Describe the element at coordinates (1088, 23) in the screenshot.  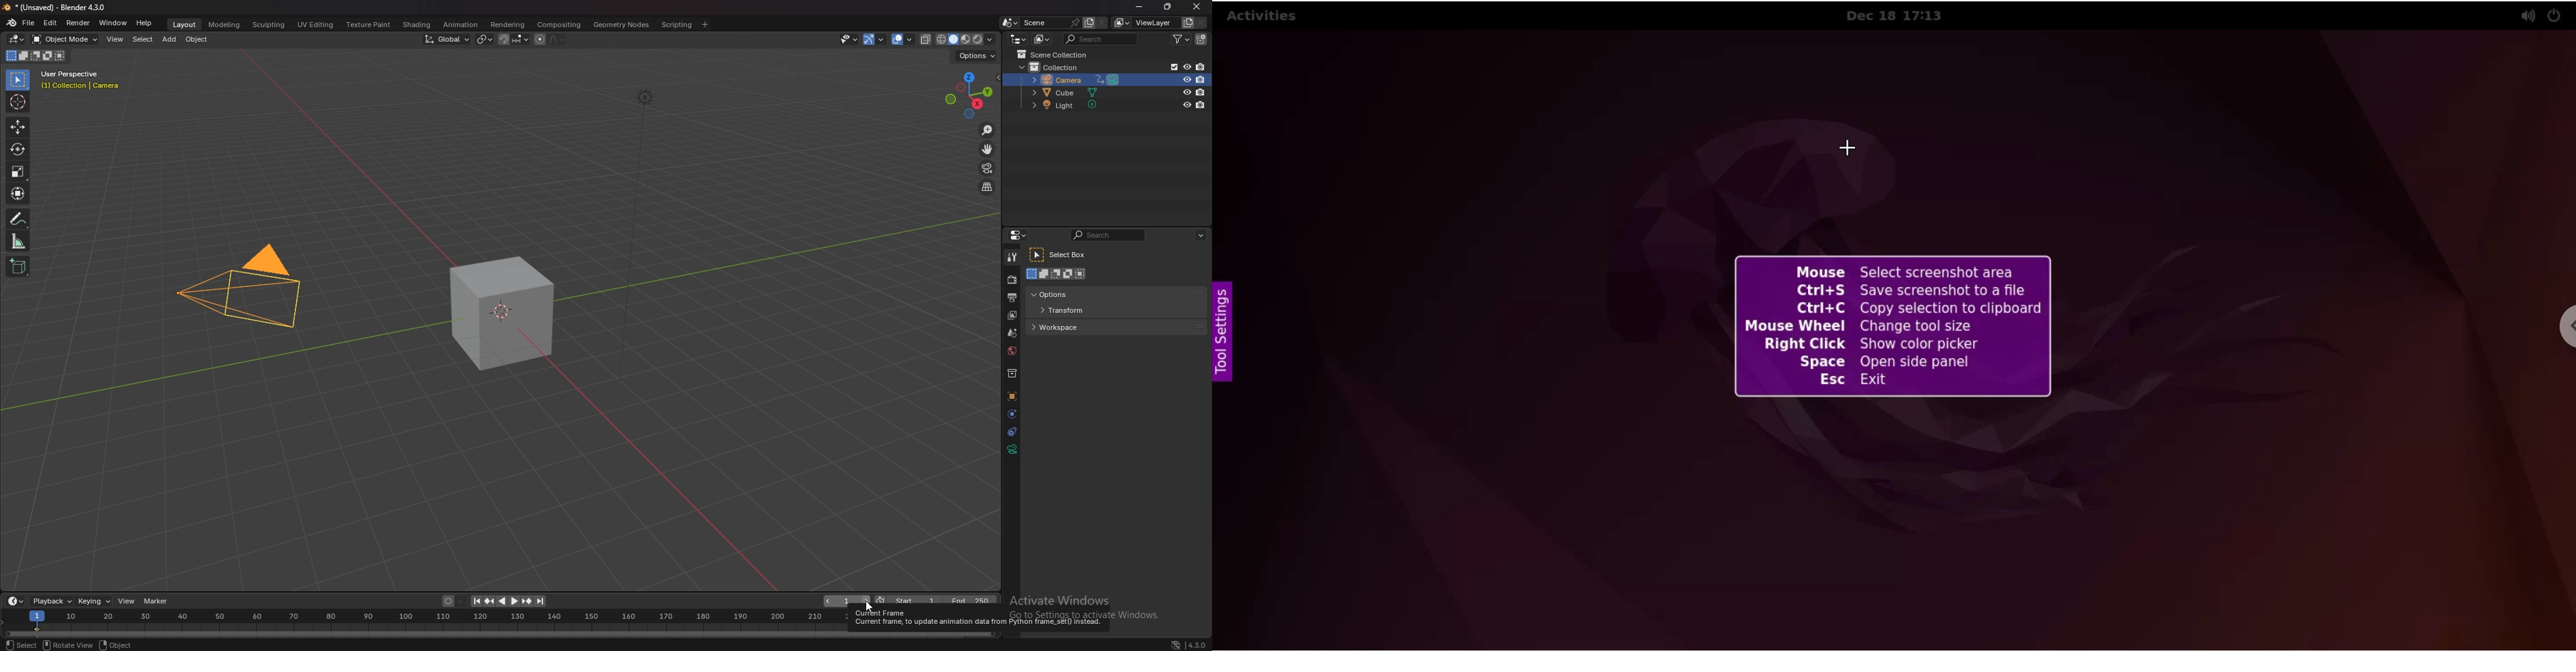
I see `add scene` at that location.